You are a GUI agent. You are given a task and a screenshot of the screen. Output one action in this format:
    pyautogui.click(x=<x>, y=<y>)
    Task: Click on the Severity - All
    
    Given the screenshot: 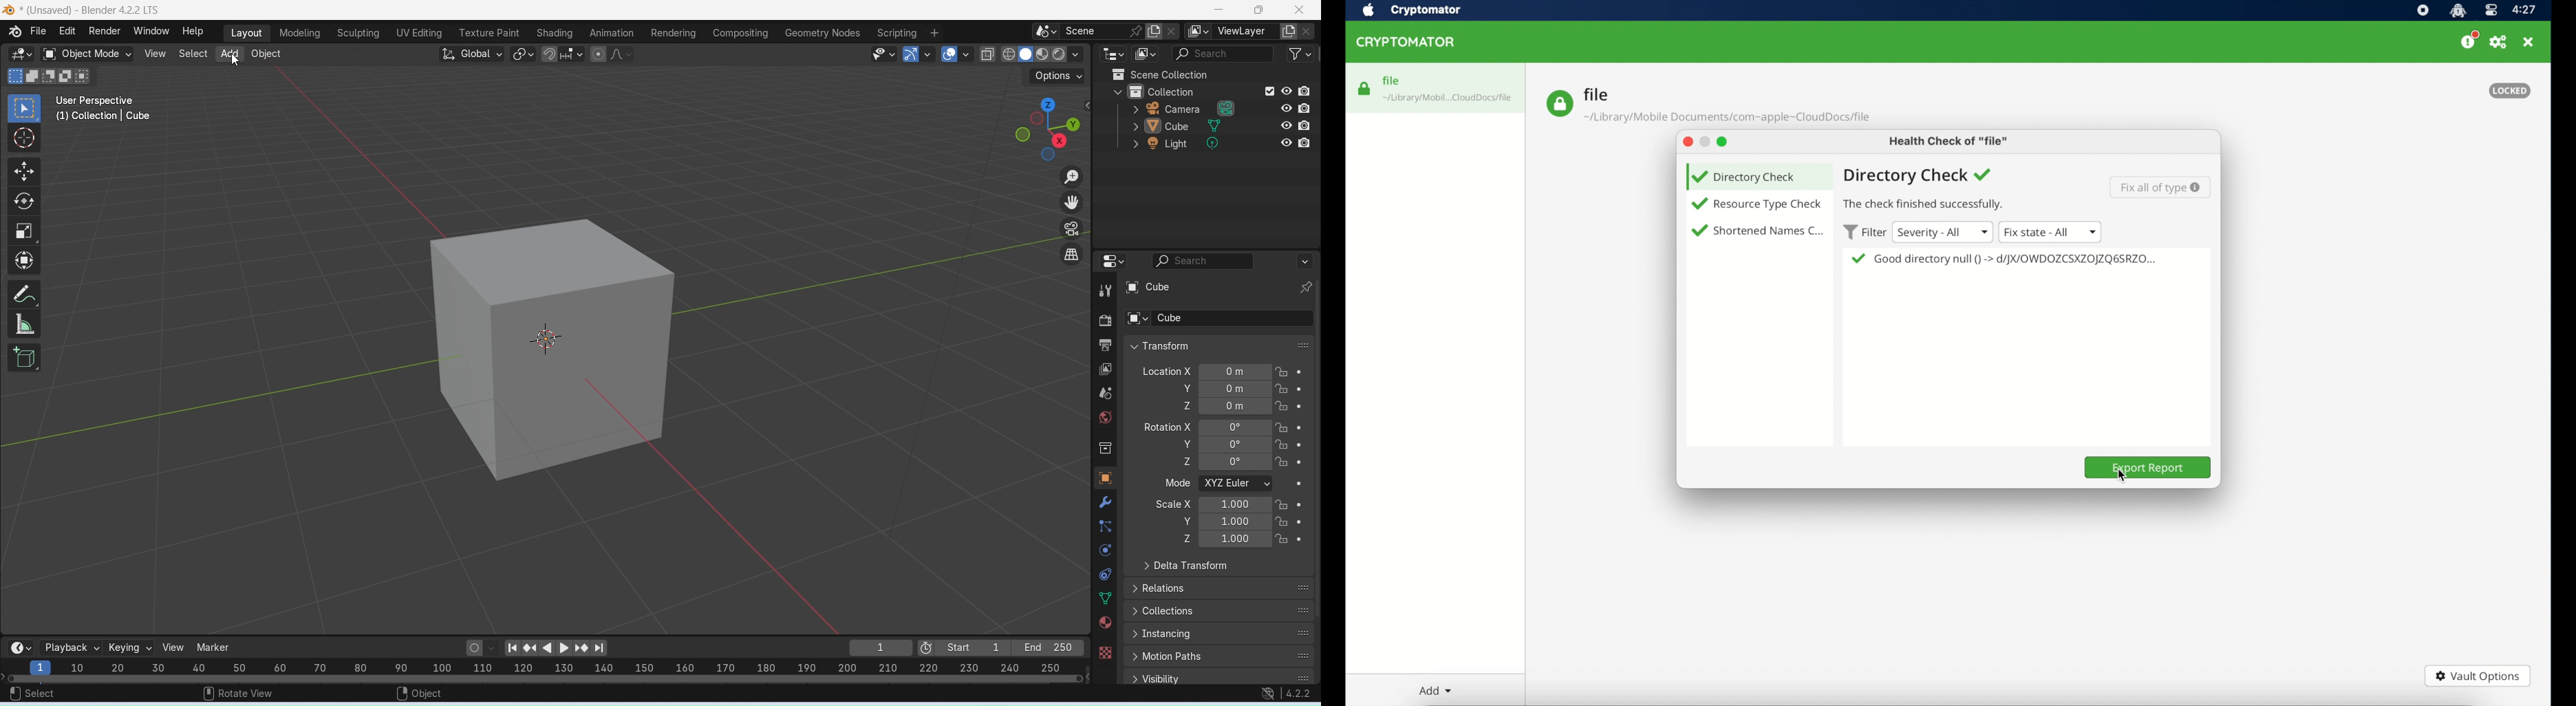 What is the action you would take?
    pyautogui.click(x=1942, y=231)
    